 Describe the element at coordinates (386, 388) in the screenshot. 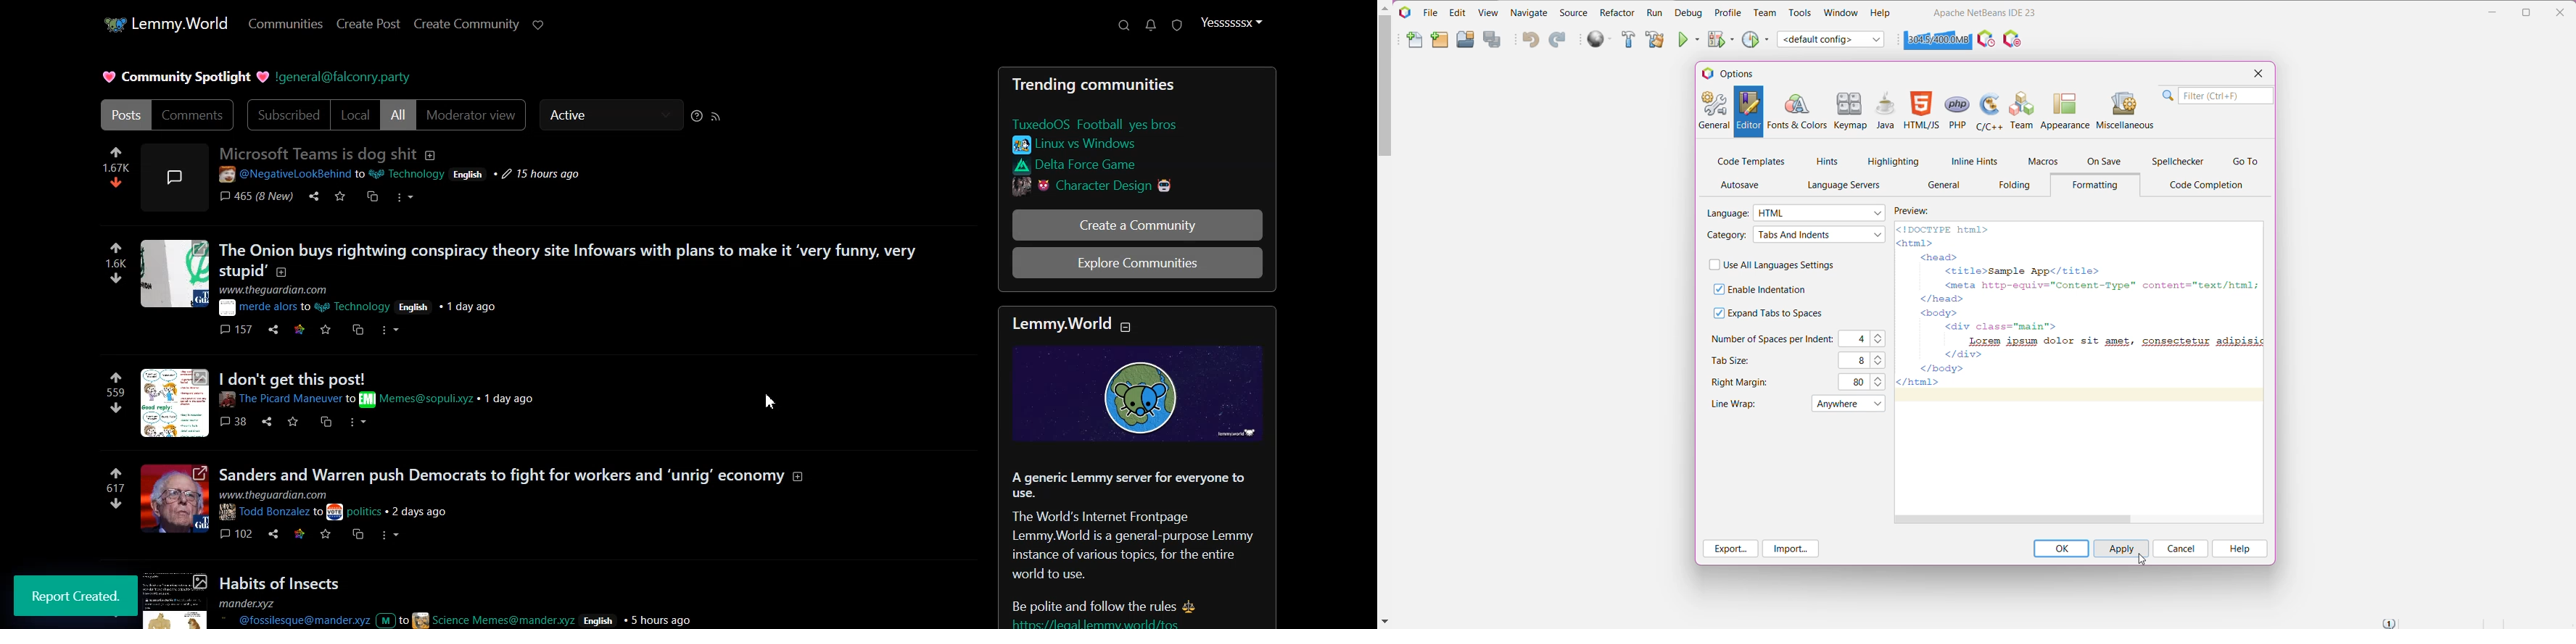

I see `` at that location.